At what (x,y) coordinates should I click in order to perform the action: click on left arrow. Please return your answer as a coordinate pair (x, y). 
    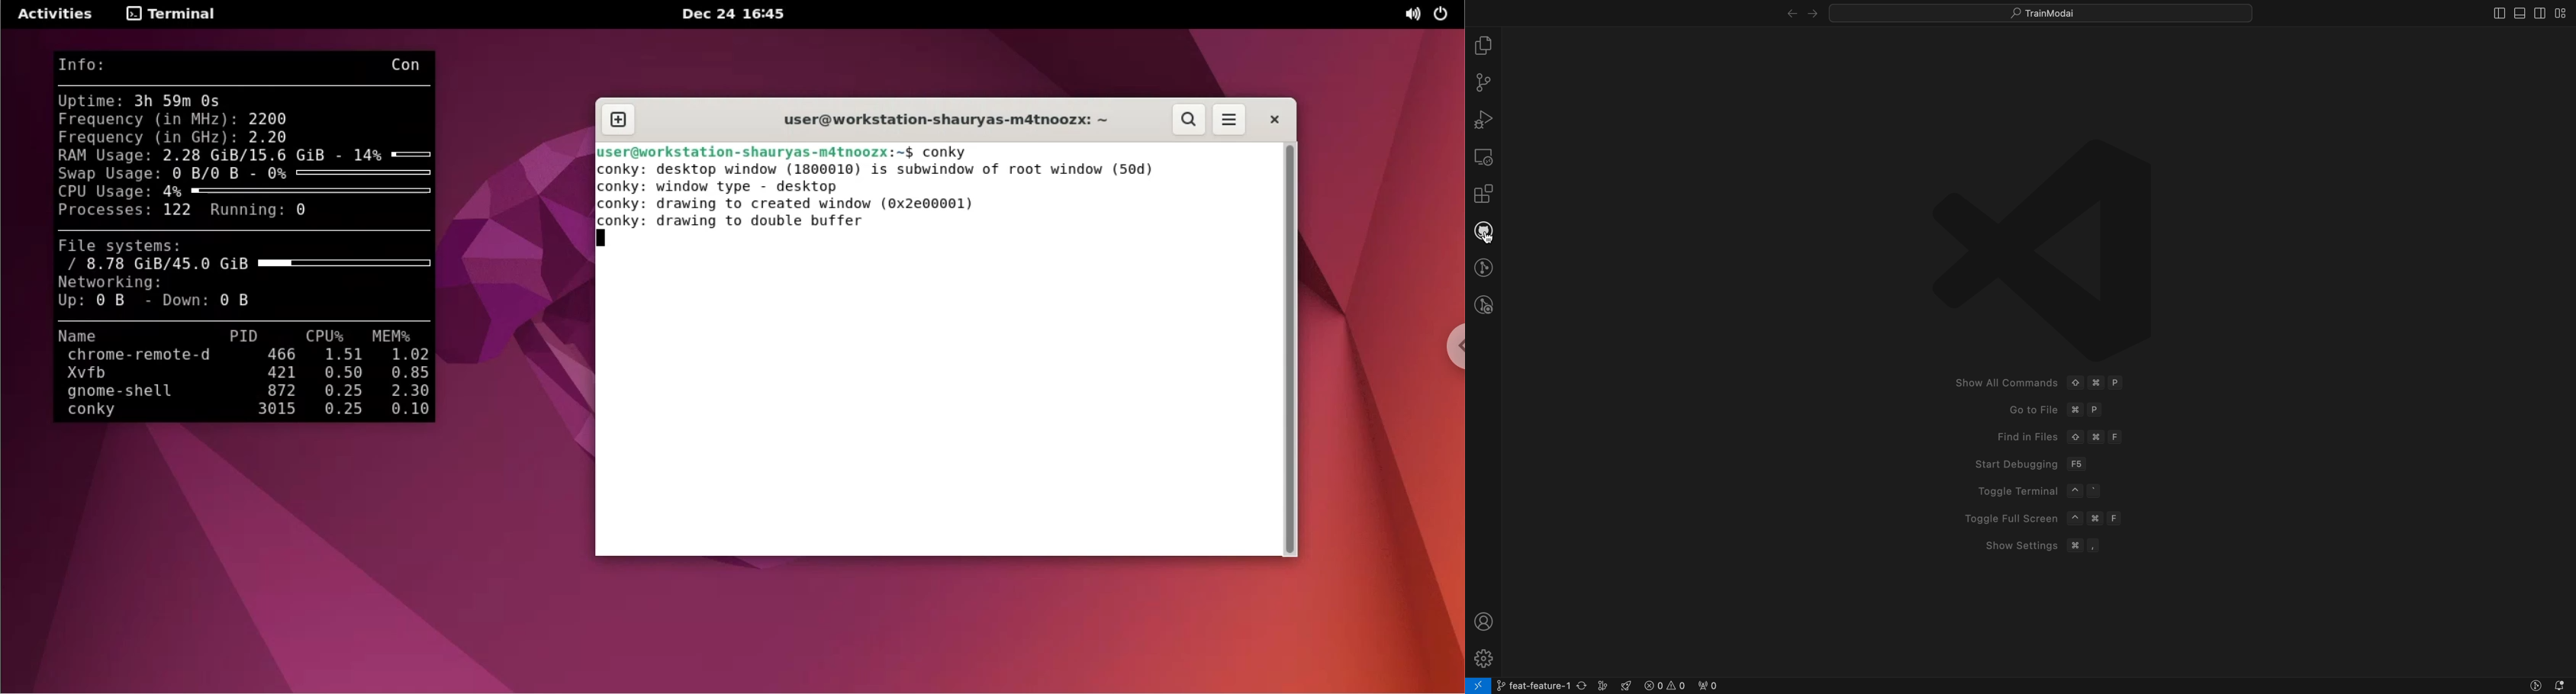
    Looking at the image, I should click on (1813, 11).